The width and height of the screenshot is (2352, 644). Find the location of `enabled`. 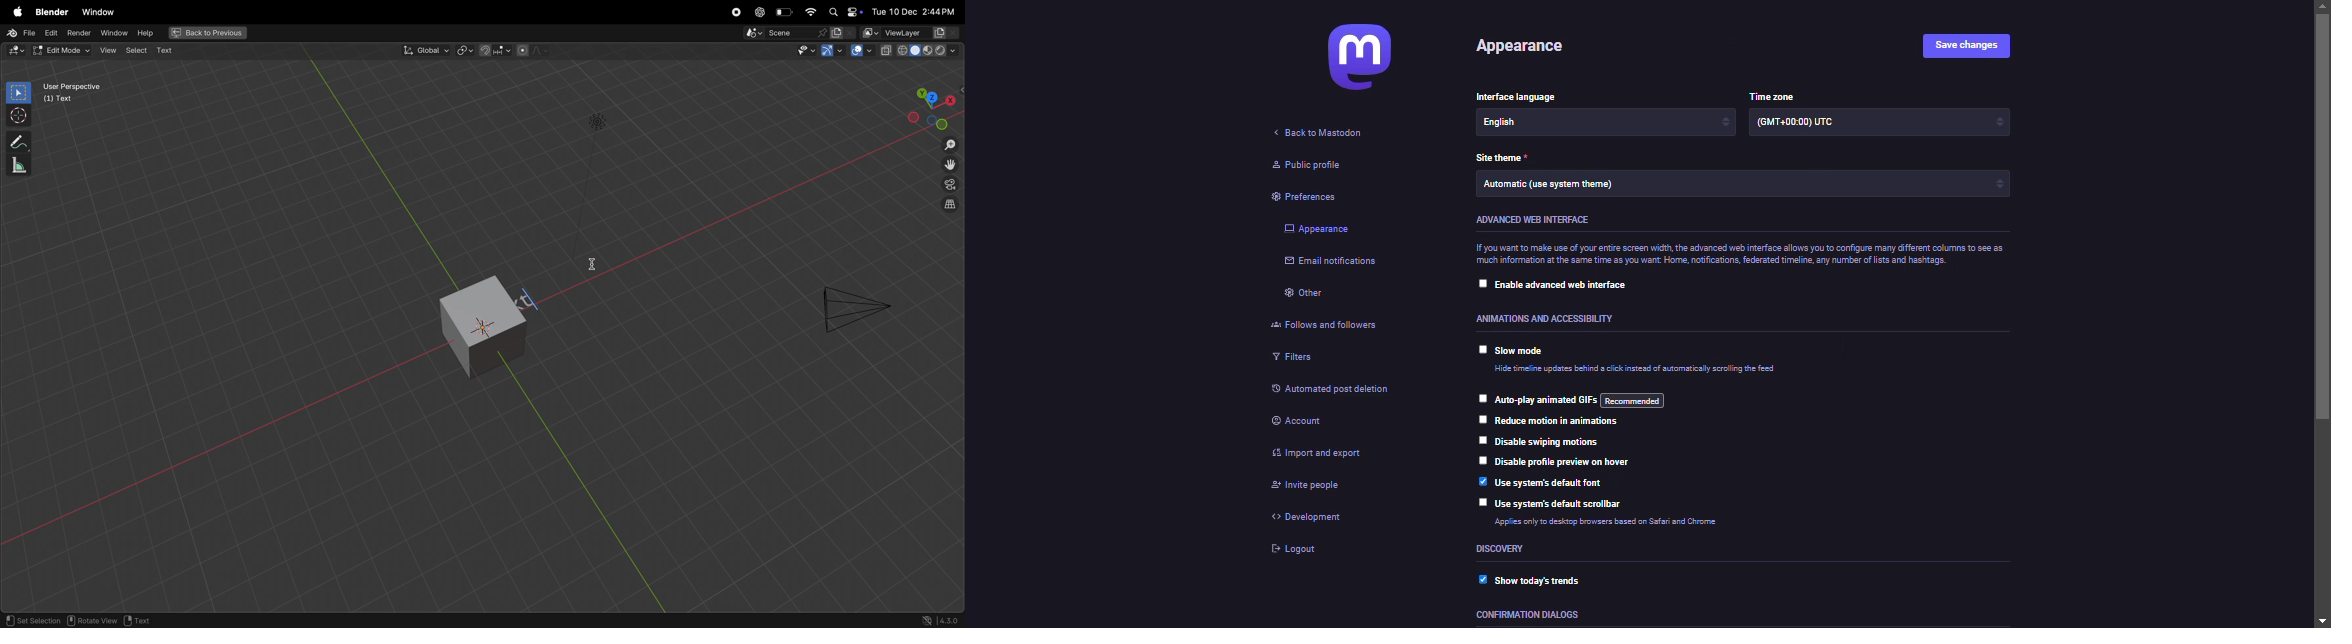

enabled is located at coordinates (1474, 581).